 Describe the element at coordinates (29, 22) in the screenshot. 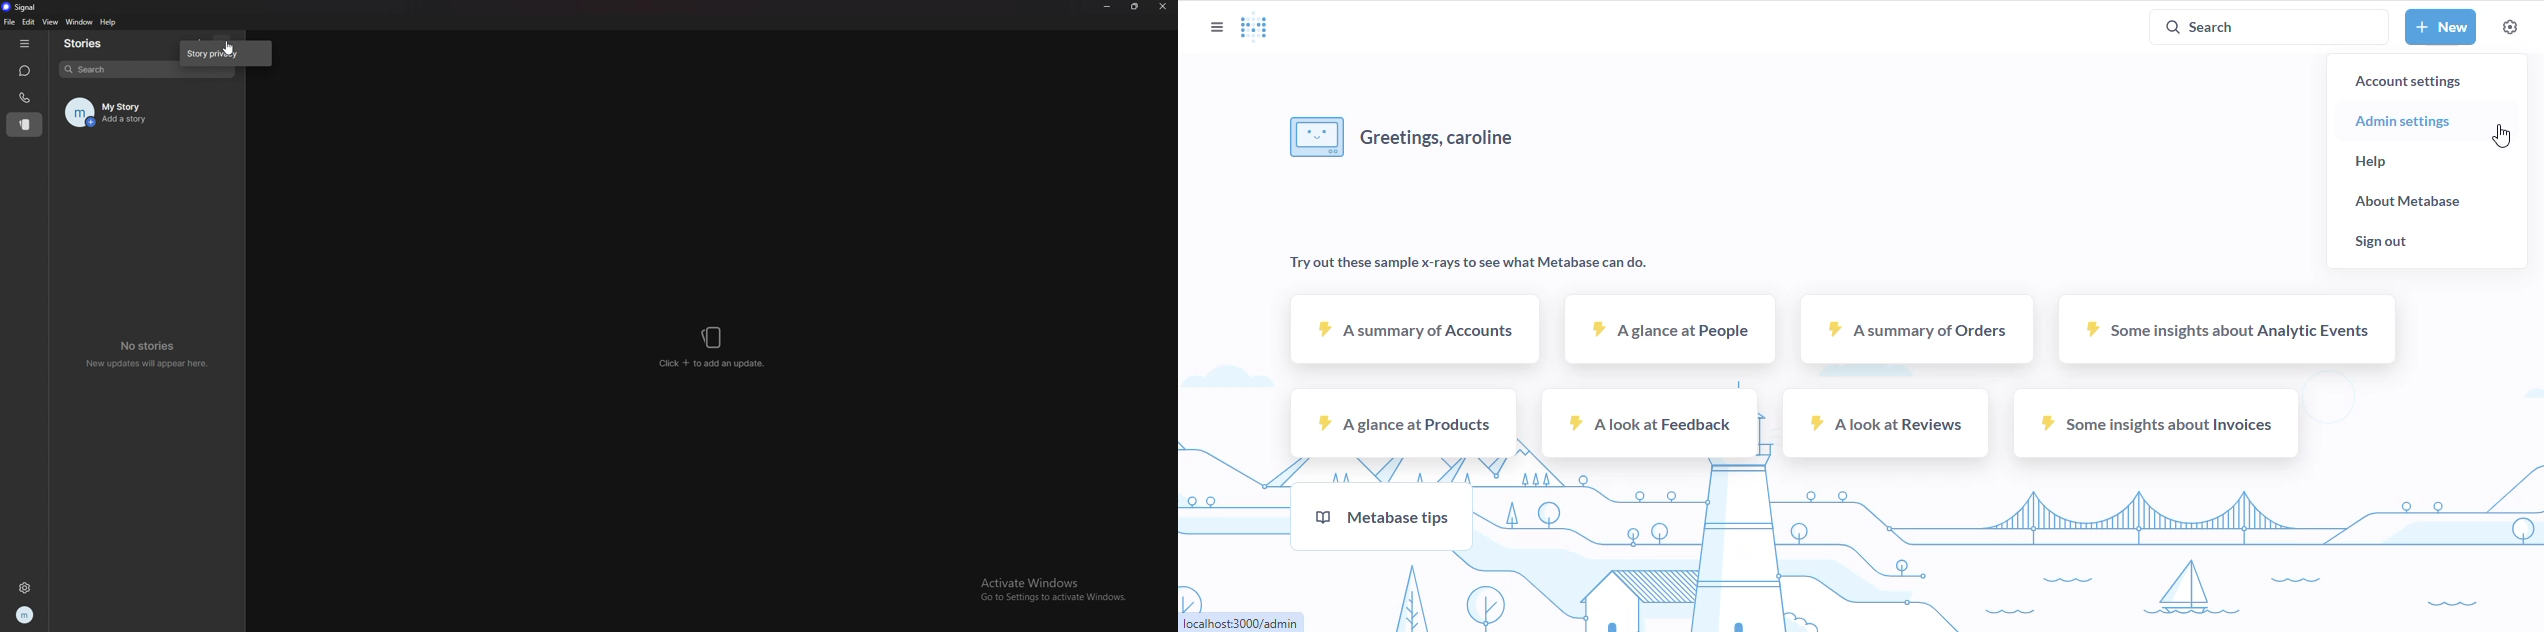

I see `edit` at that location.